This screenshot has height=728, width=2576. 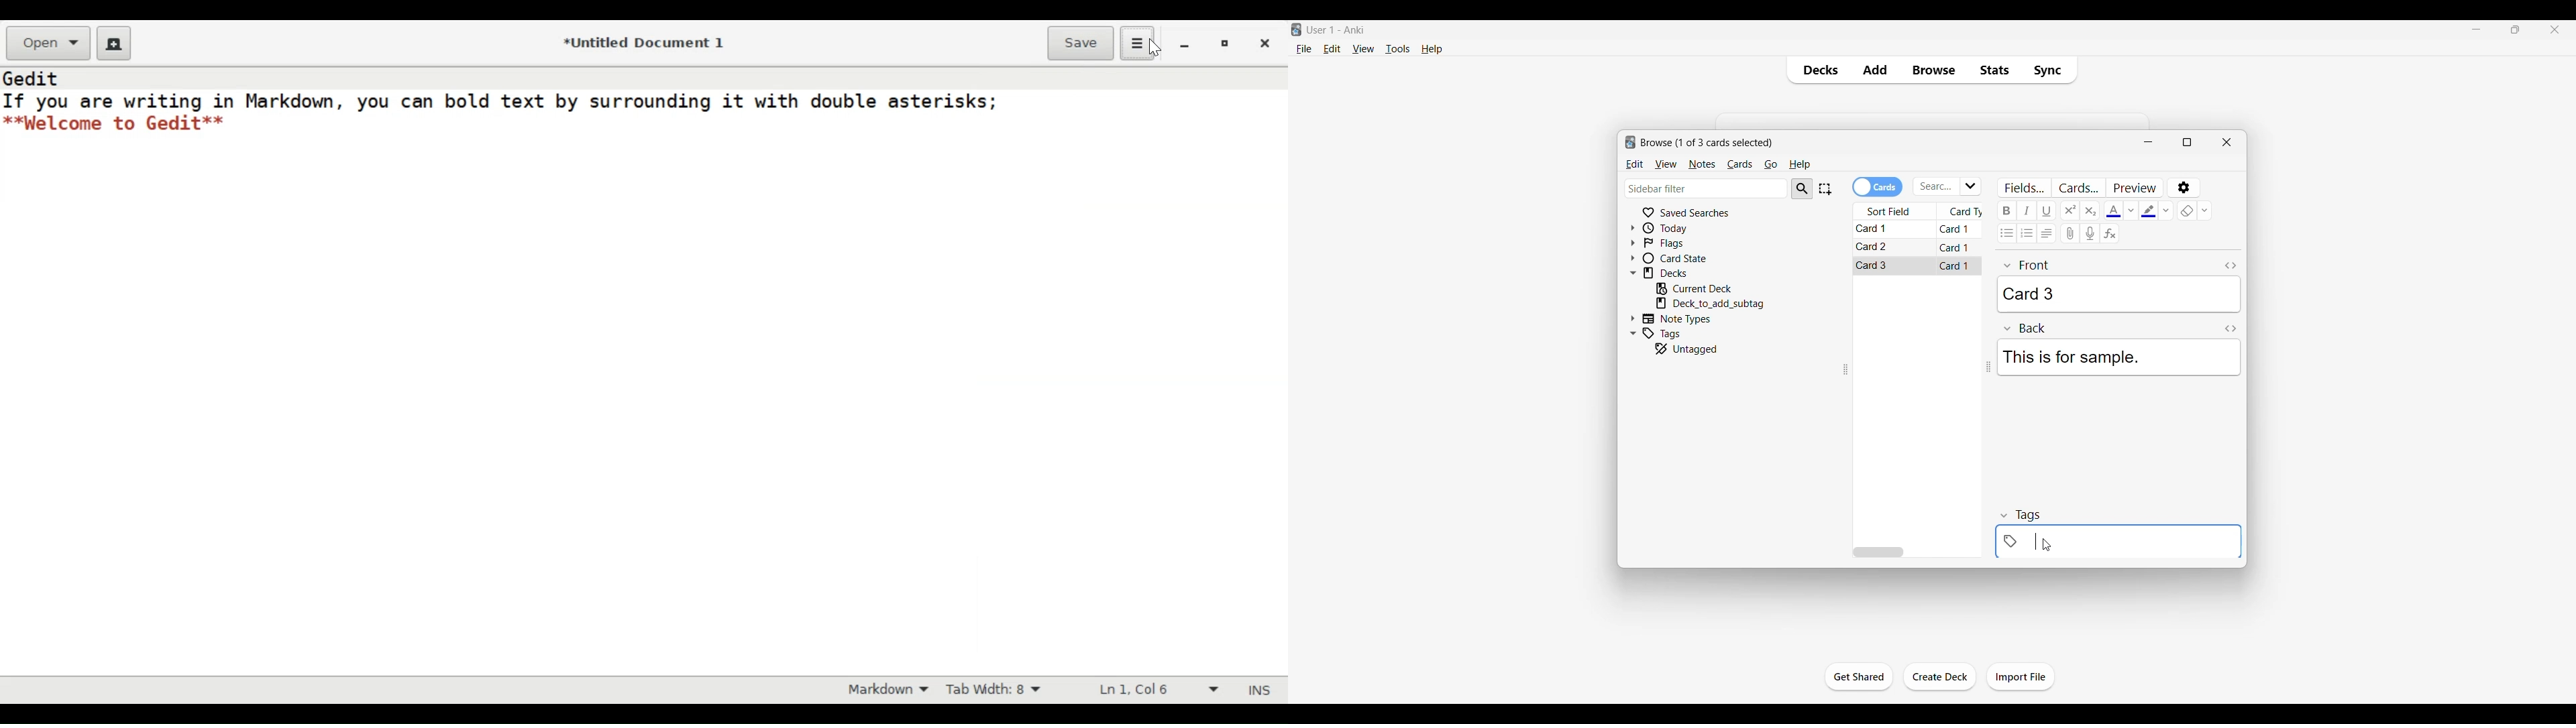 I want to click on Open, so click(x=46, y=44).